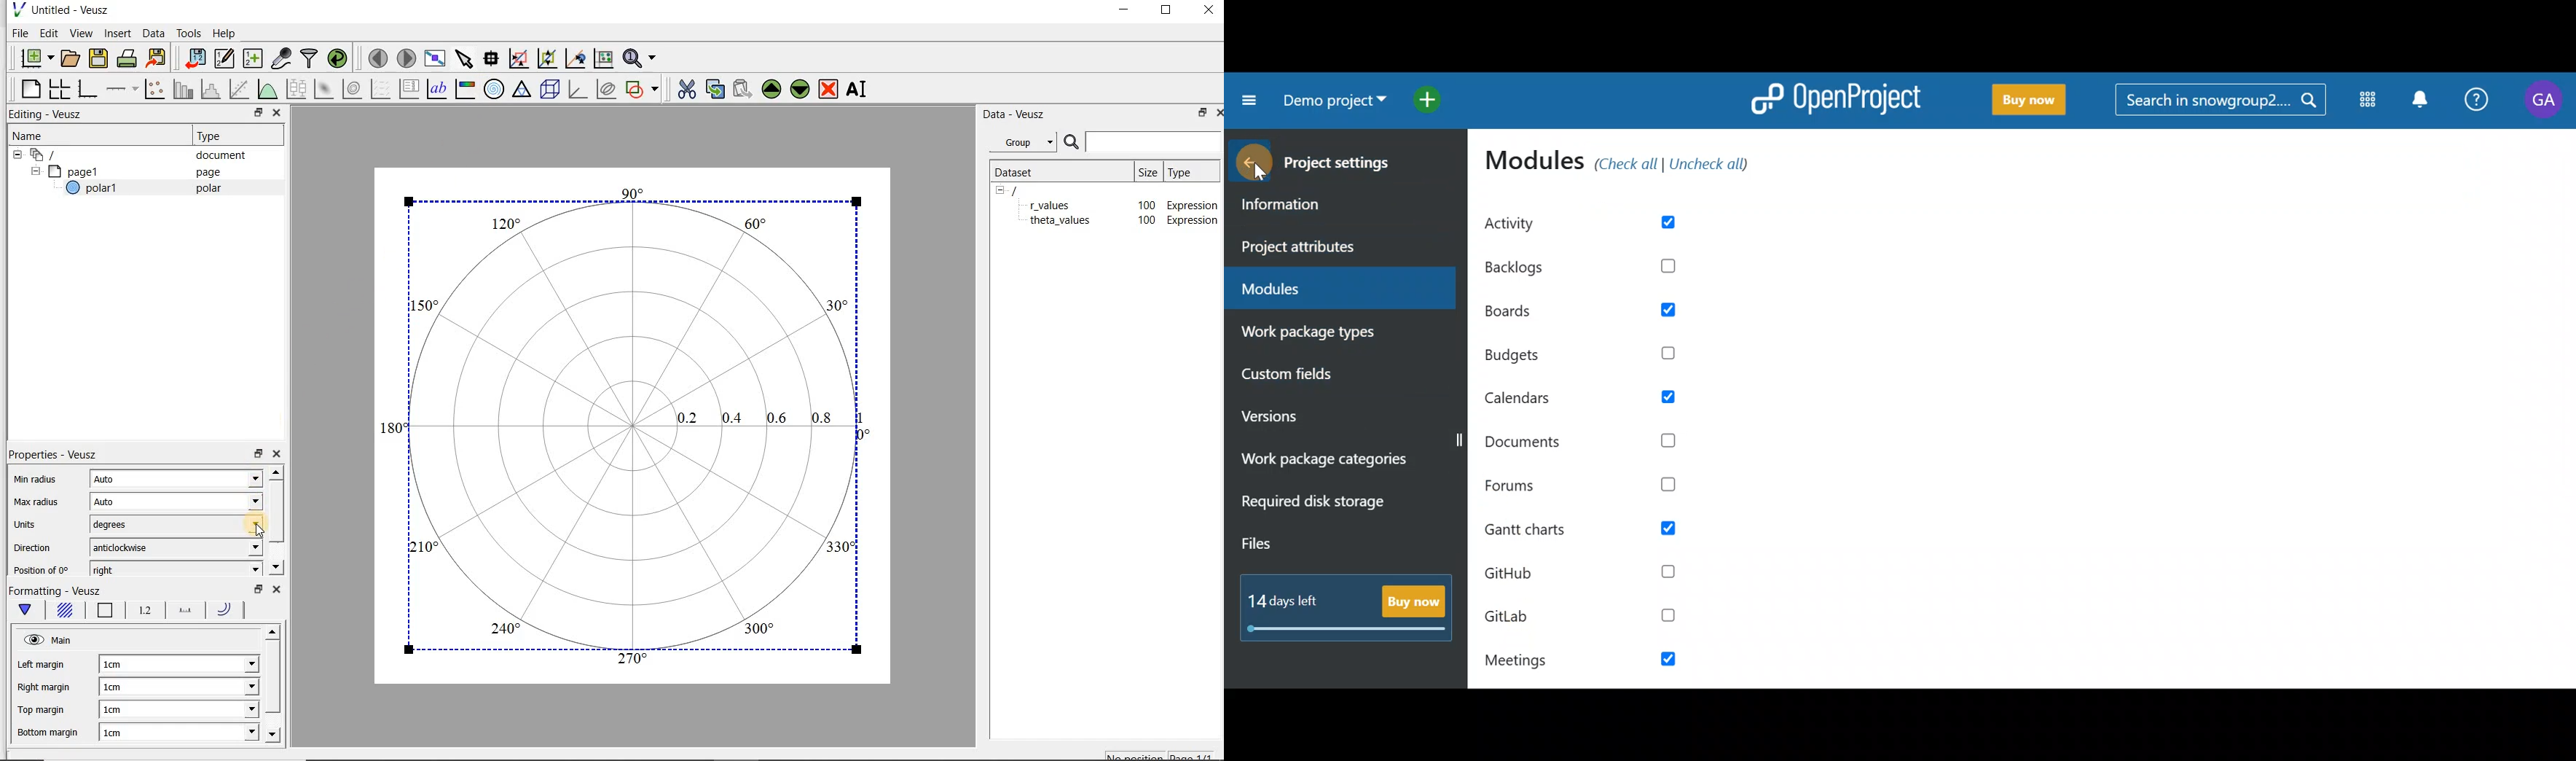  What do you see at coordinates (1123, 12) in the screenshot?
I see `minimize` at bounding box center [1123, 12].